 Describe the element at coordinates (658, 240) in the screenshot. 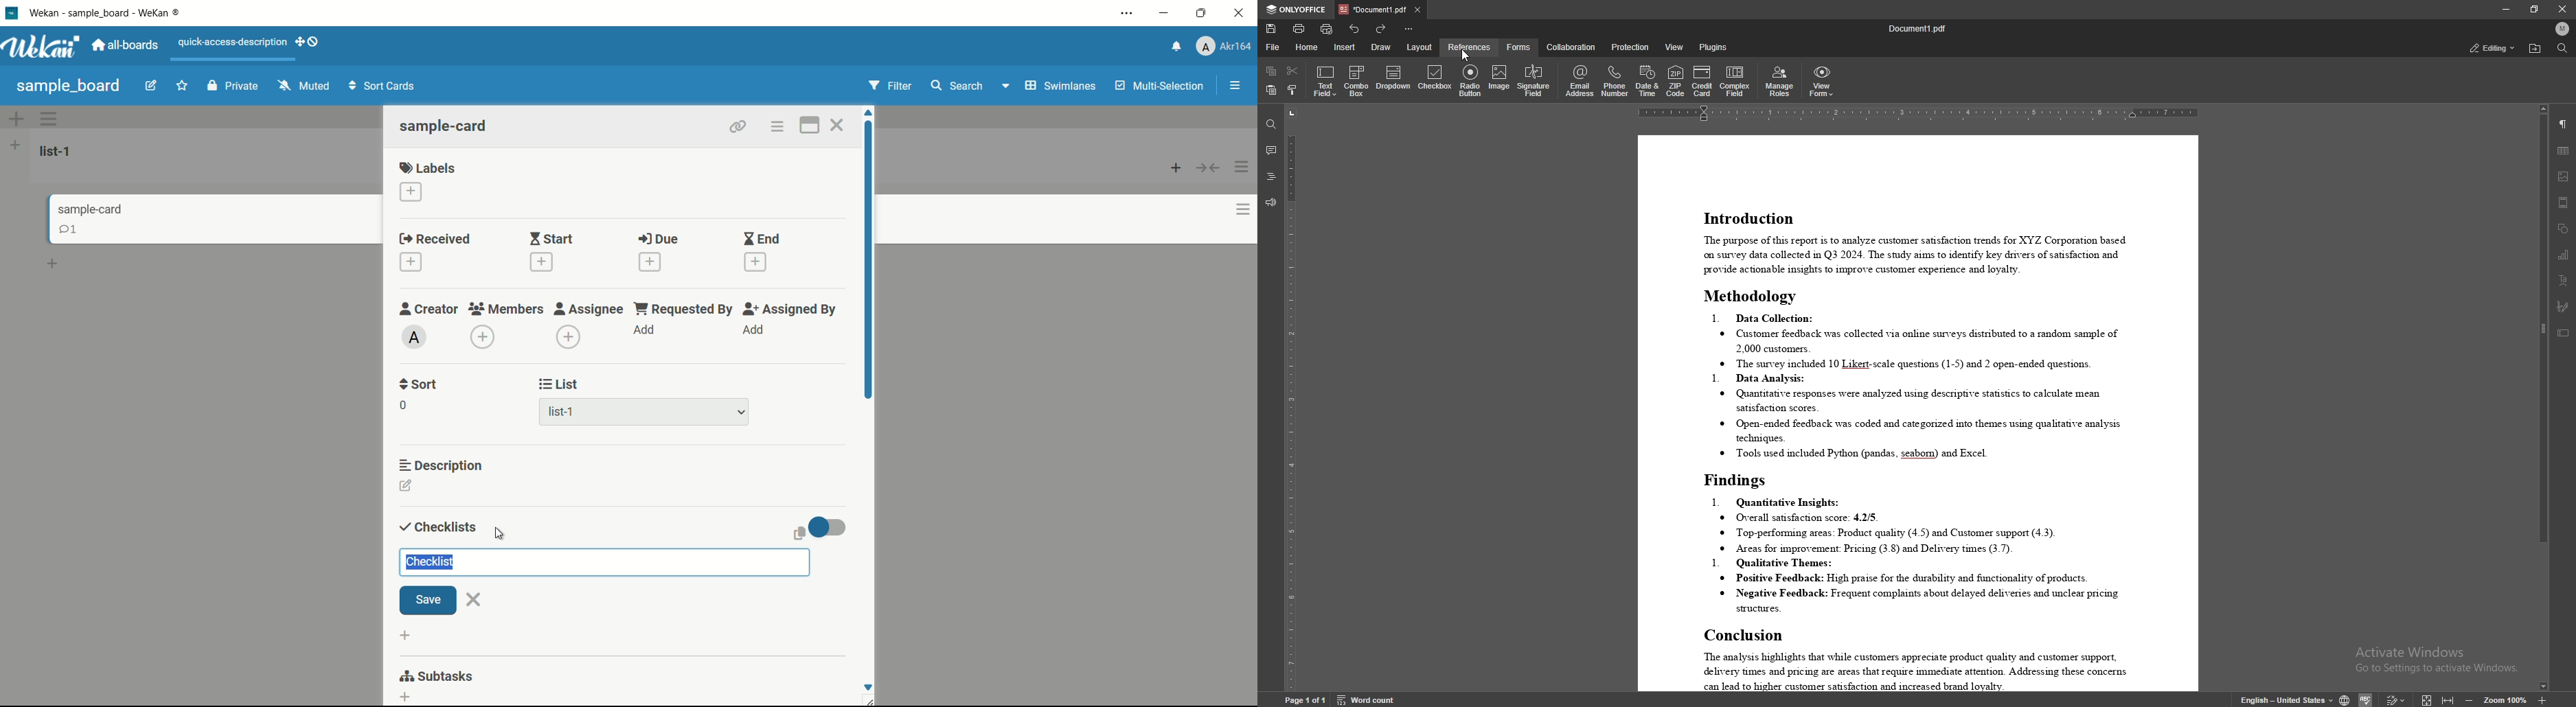

I see `due` at that location.